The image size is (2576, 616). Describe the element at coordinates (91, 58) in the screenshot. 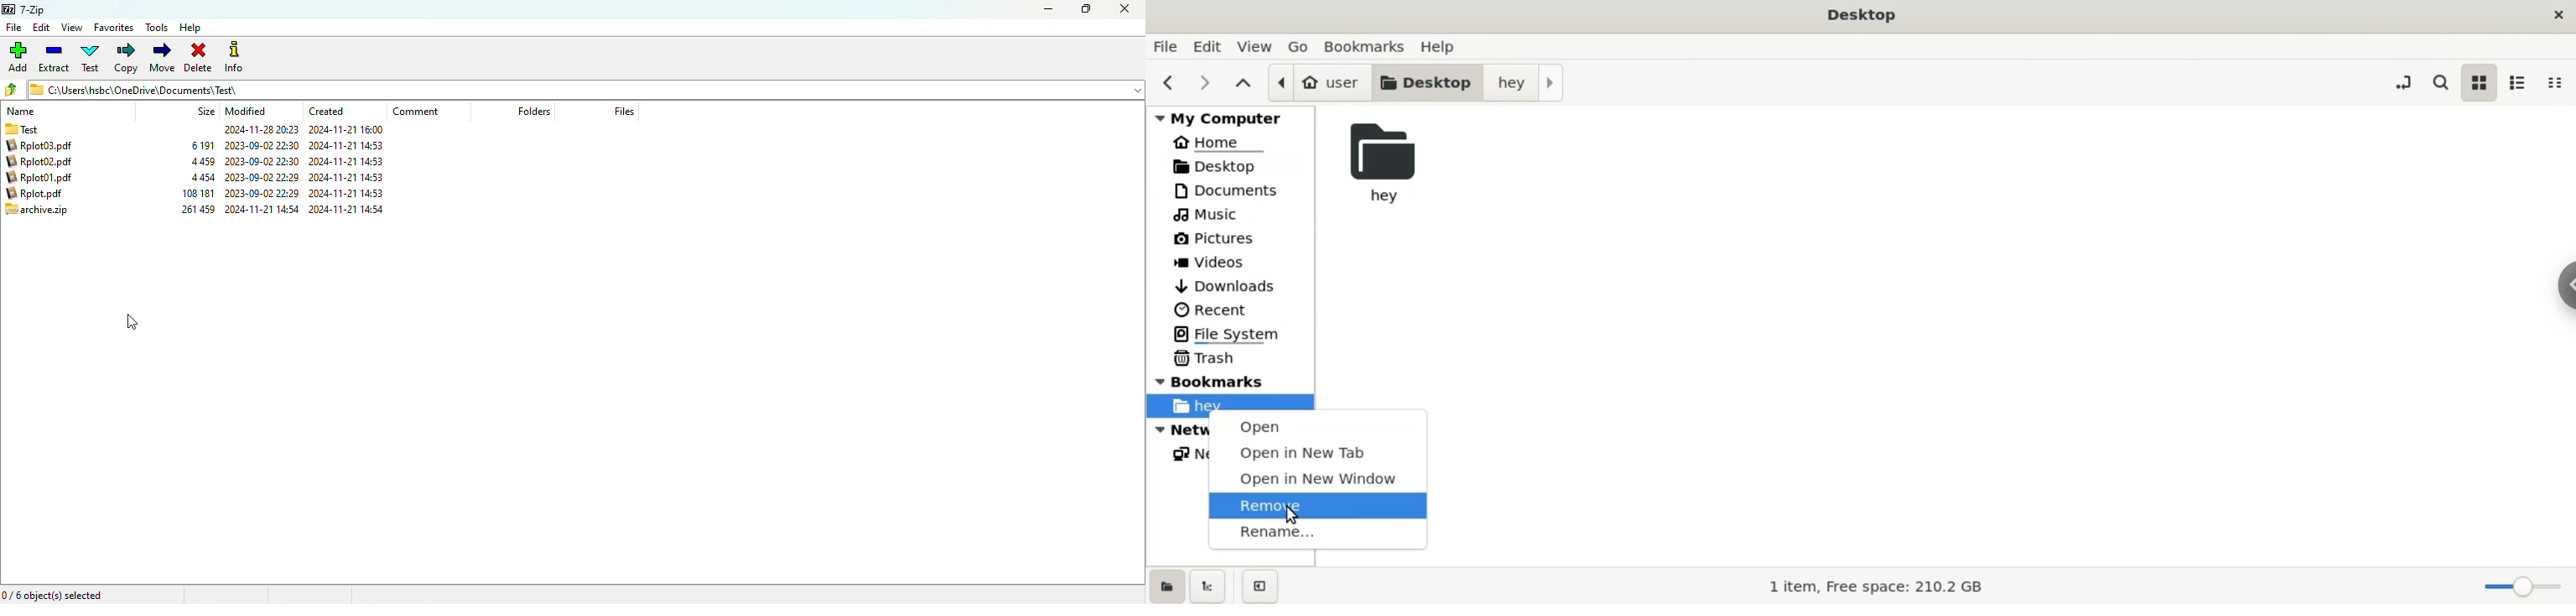

I see `test` at that location.